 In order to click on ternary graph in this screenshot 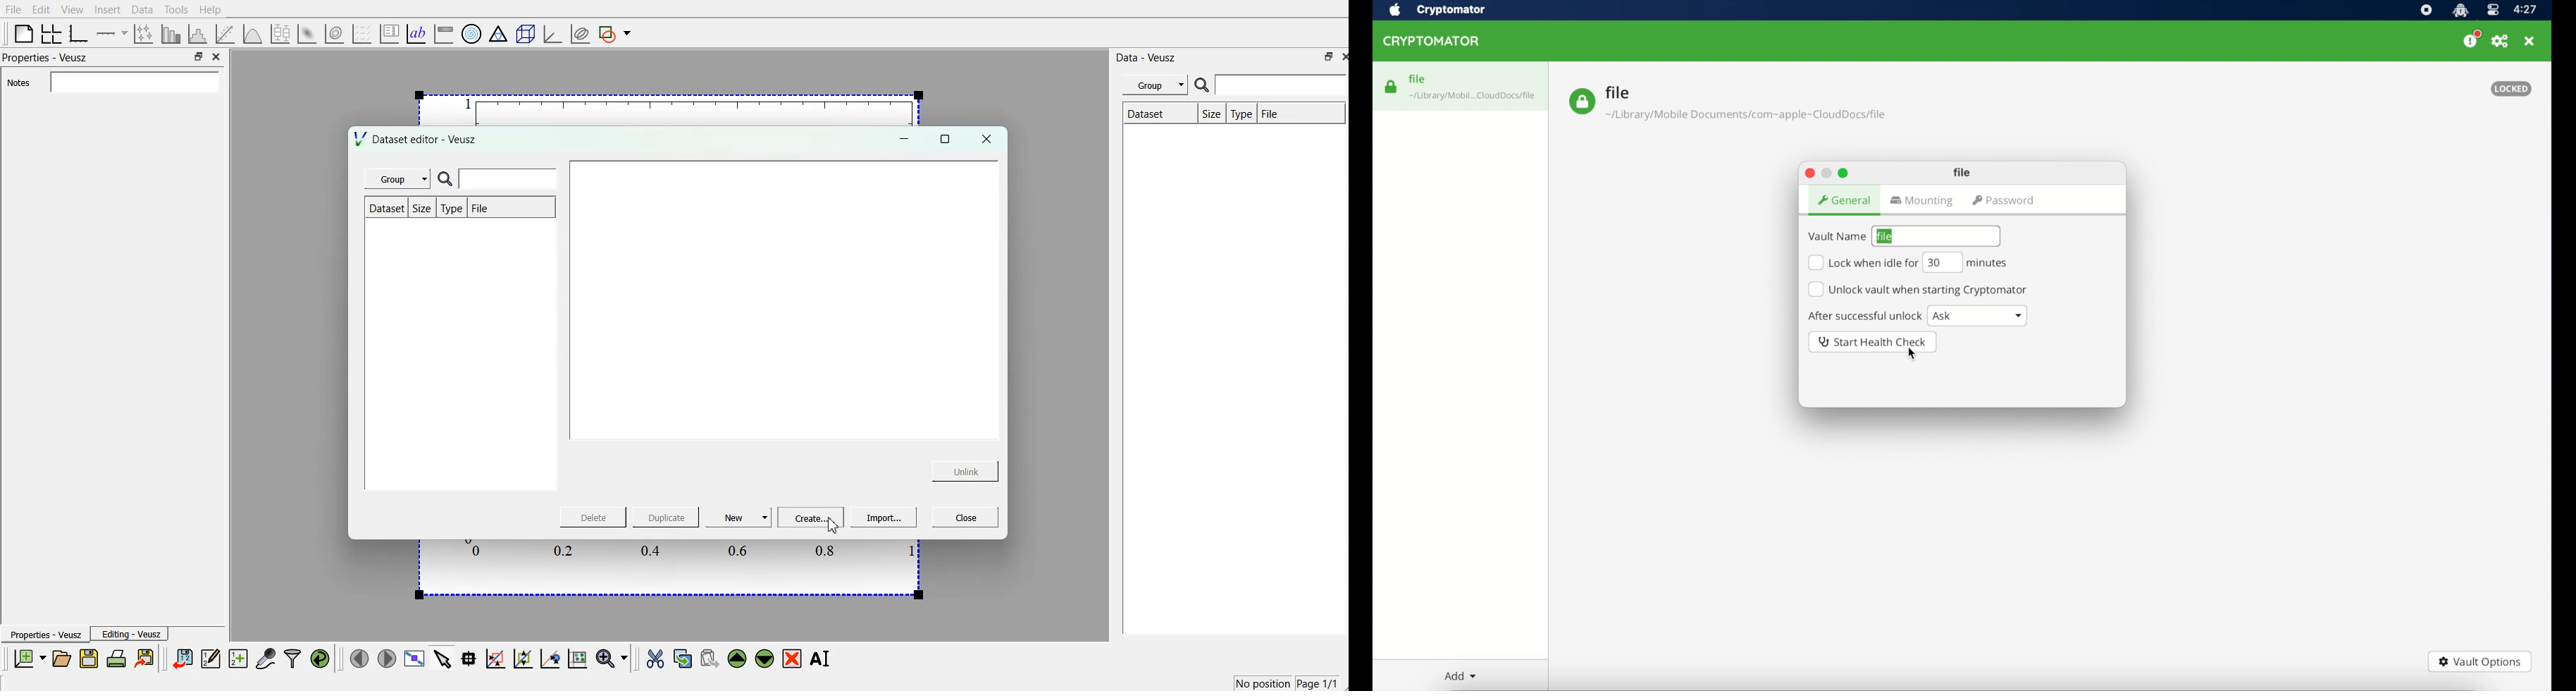, I will do `click(498, 32)`.